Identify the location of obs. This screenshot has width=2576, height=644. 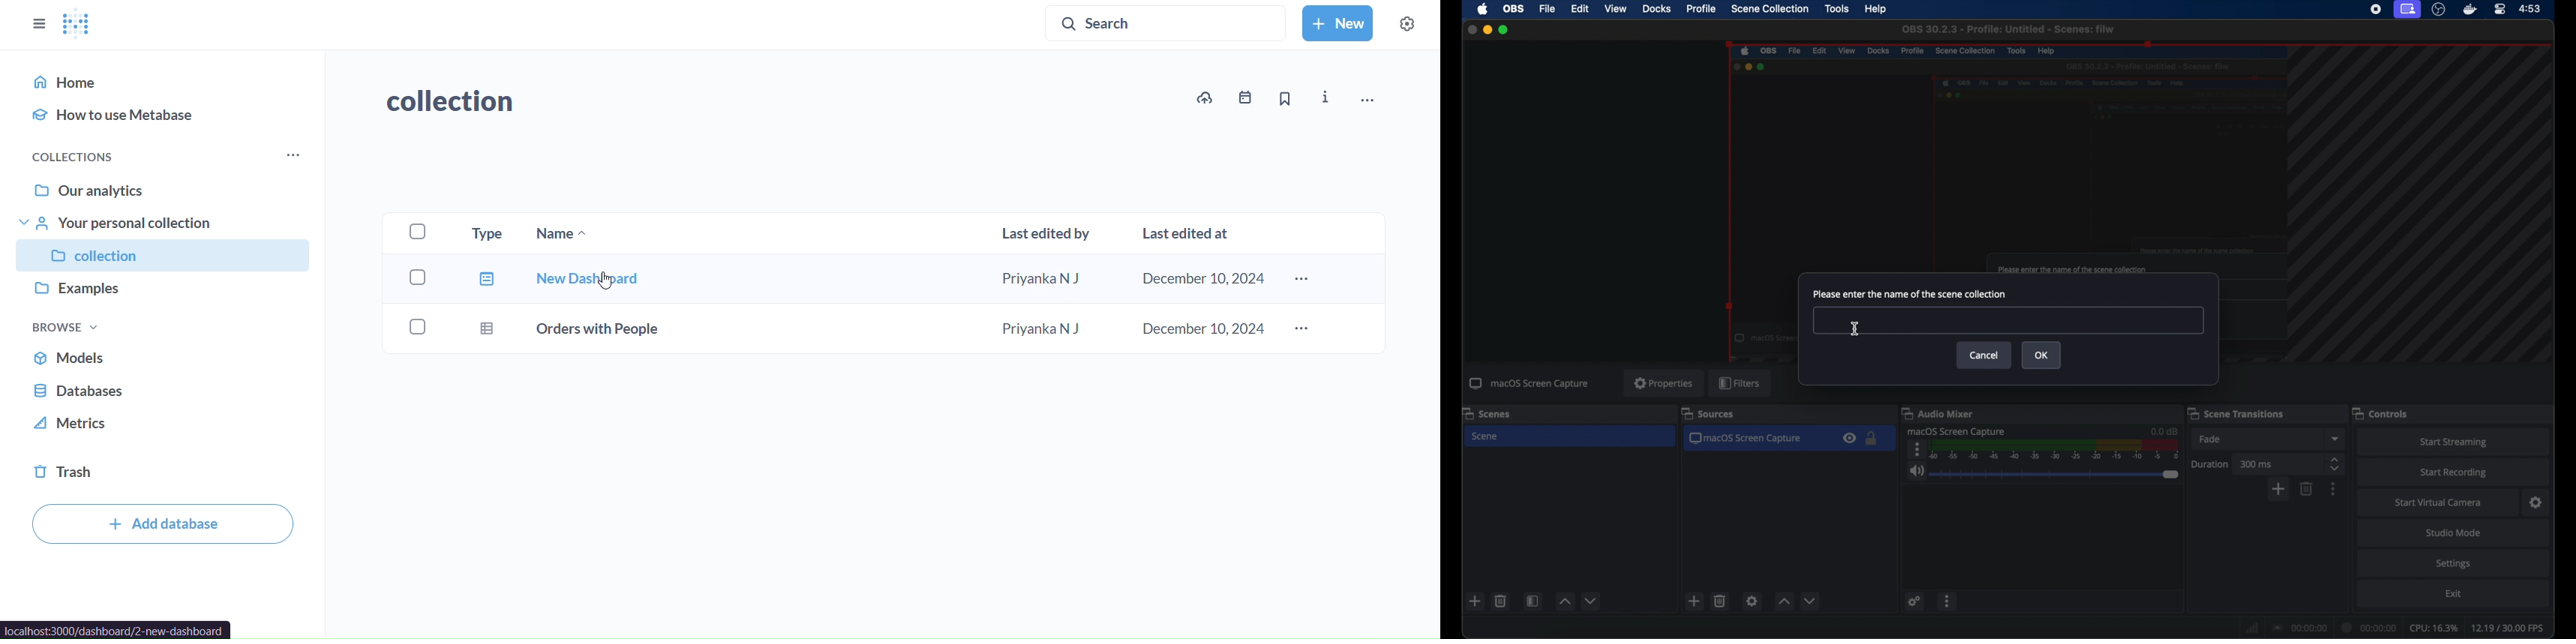
(1514, 9).